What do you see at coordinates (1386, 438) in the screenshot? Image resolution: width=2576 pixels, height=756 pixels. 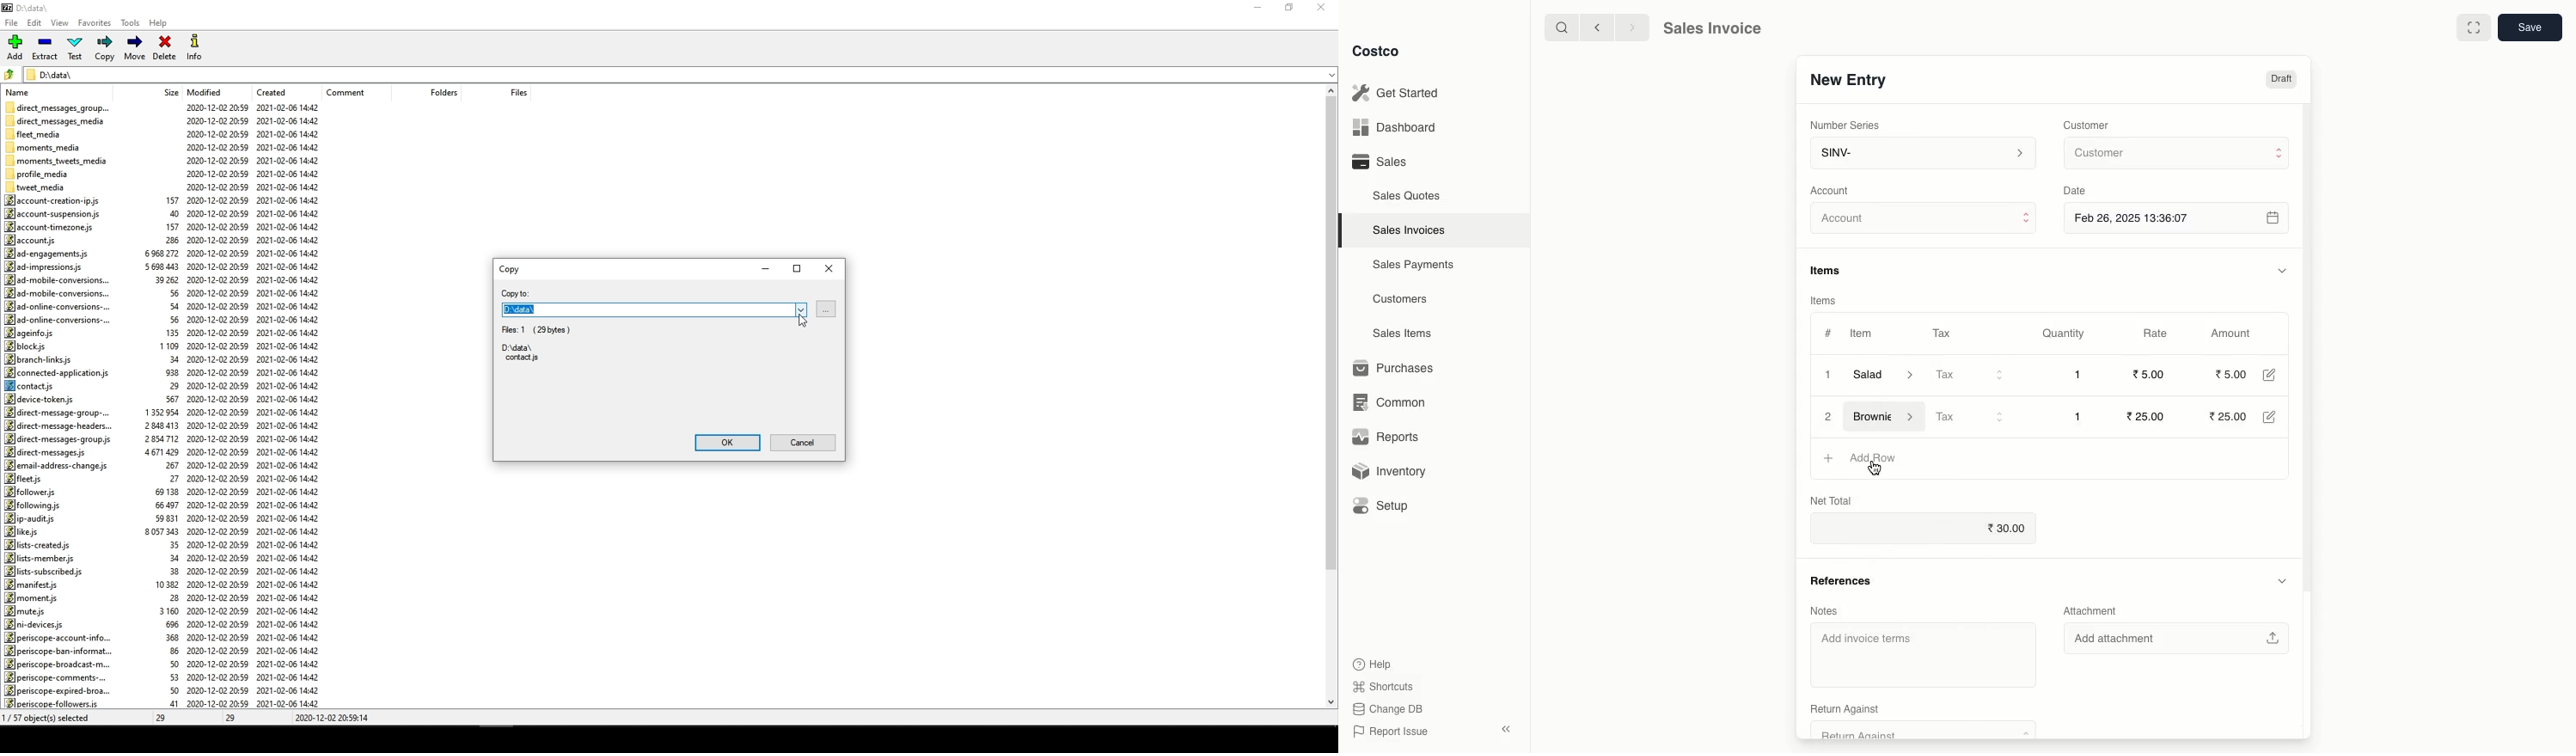 I see `Reports` at bounding box center [1386, 438].